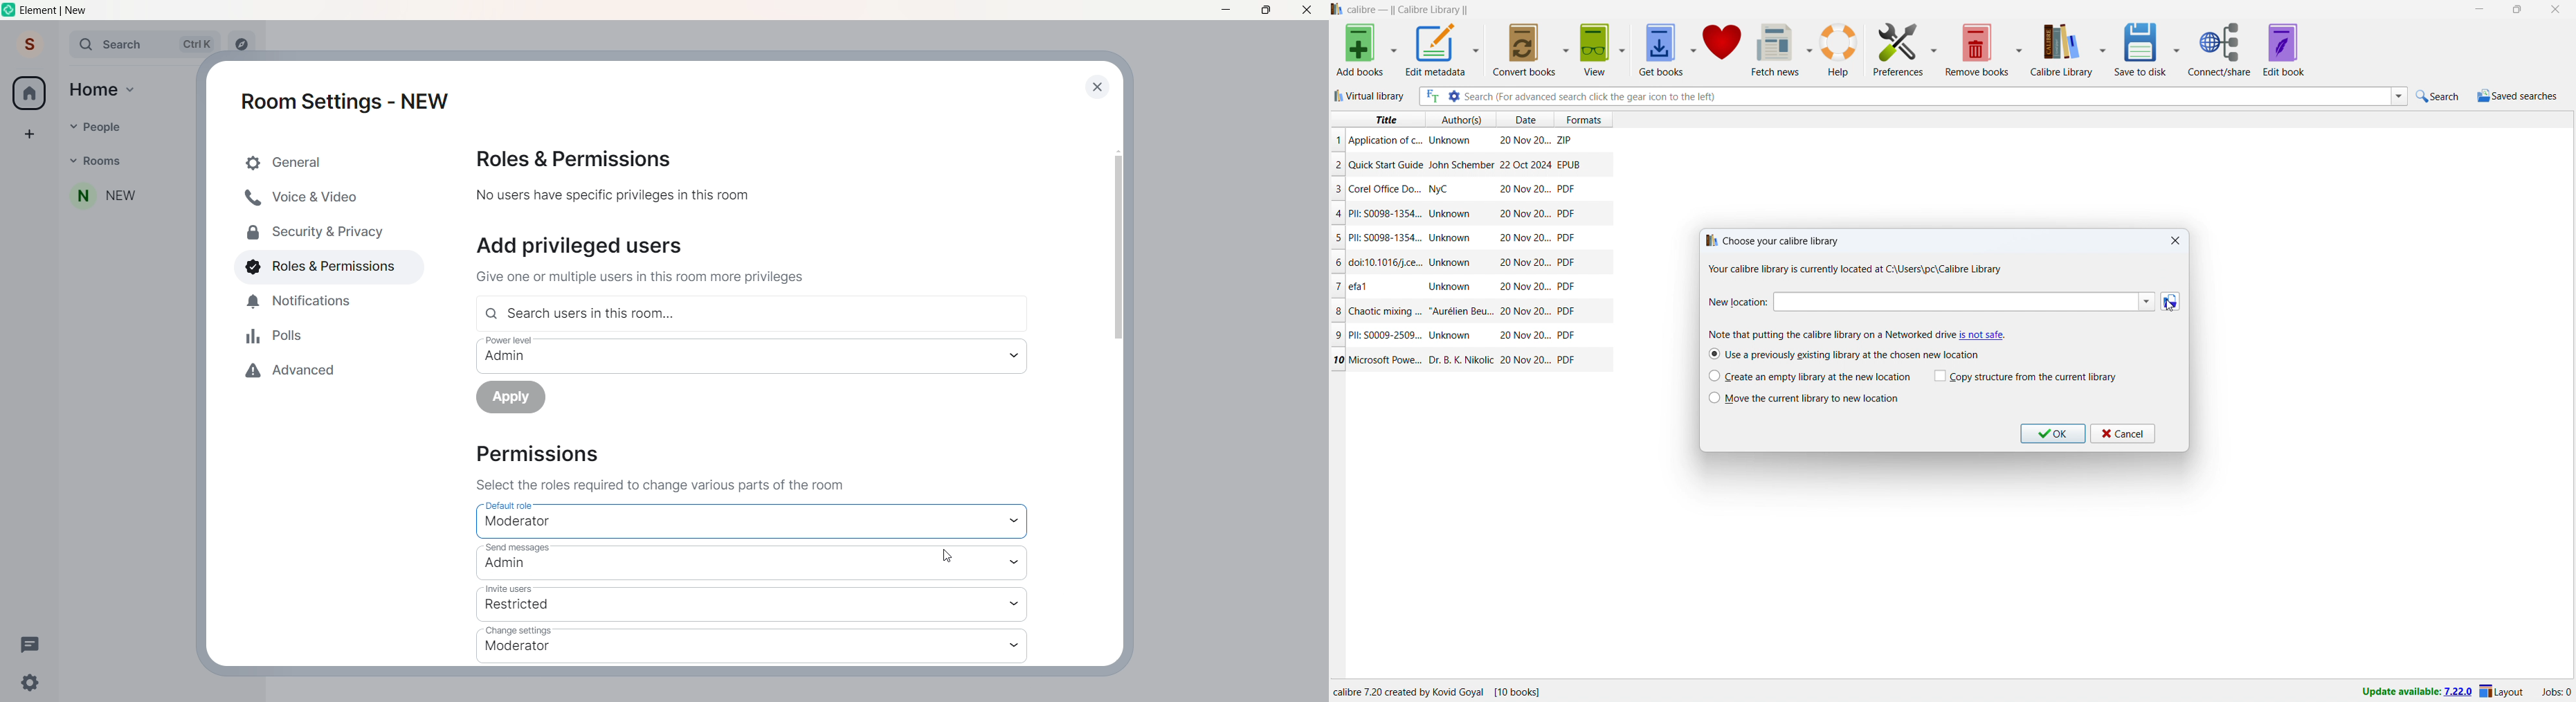  What do you see at coordinates (309, 231) in the screenshot?
I see `security and privacy` at bounding box center [309, 231].